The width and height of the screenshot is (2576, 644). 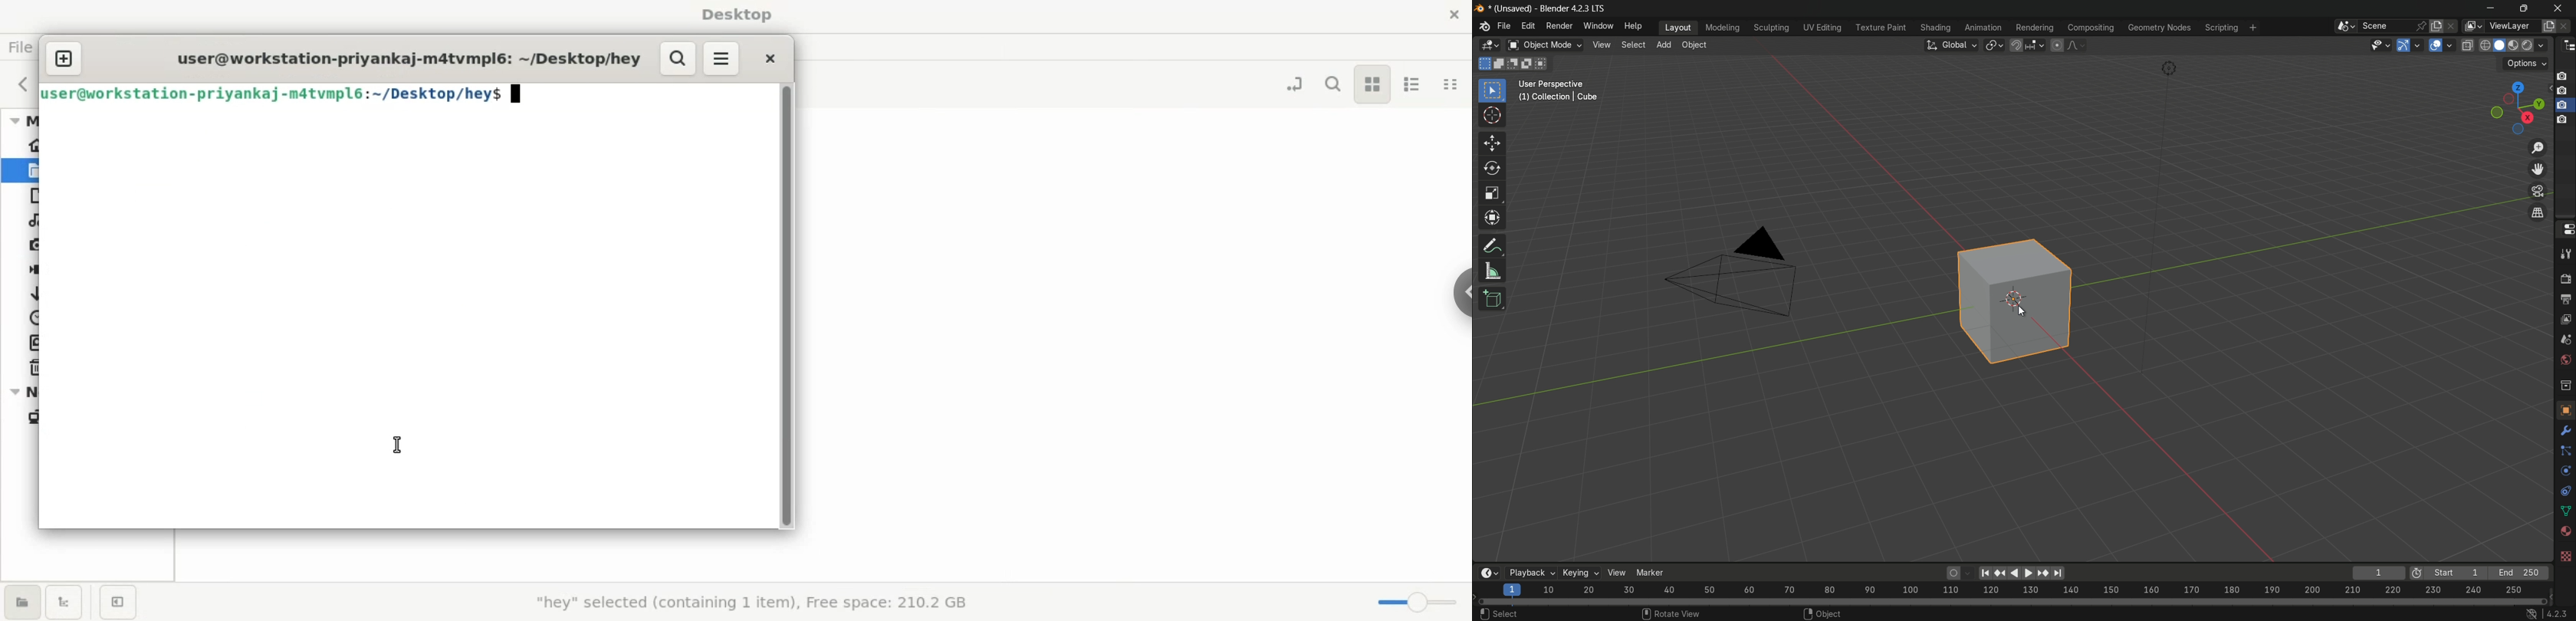 What do you see at coordinates (2221, 27) in the screenshot?
I see `scripting menu` at bounding box center [2221, 27].